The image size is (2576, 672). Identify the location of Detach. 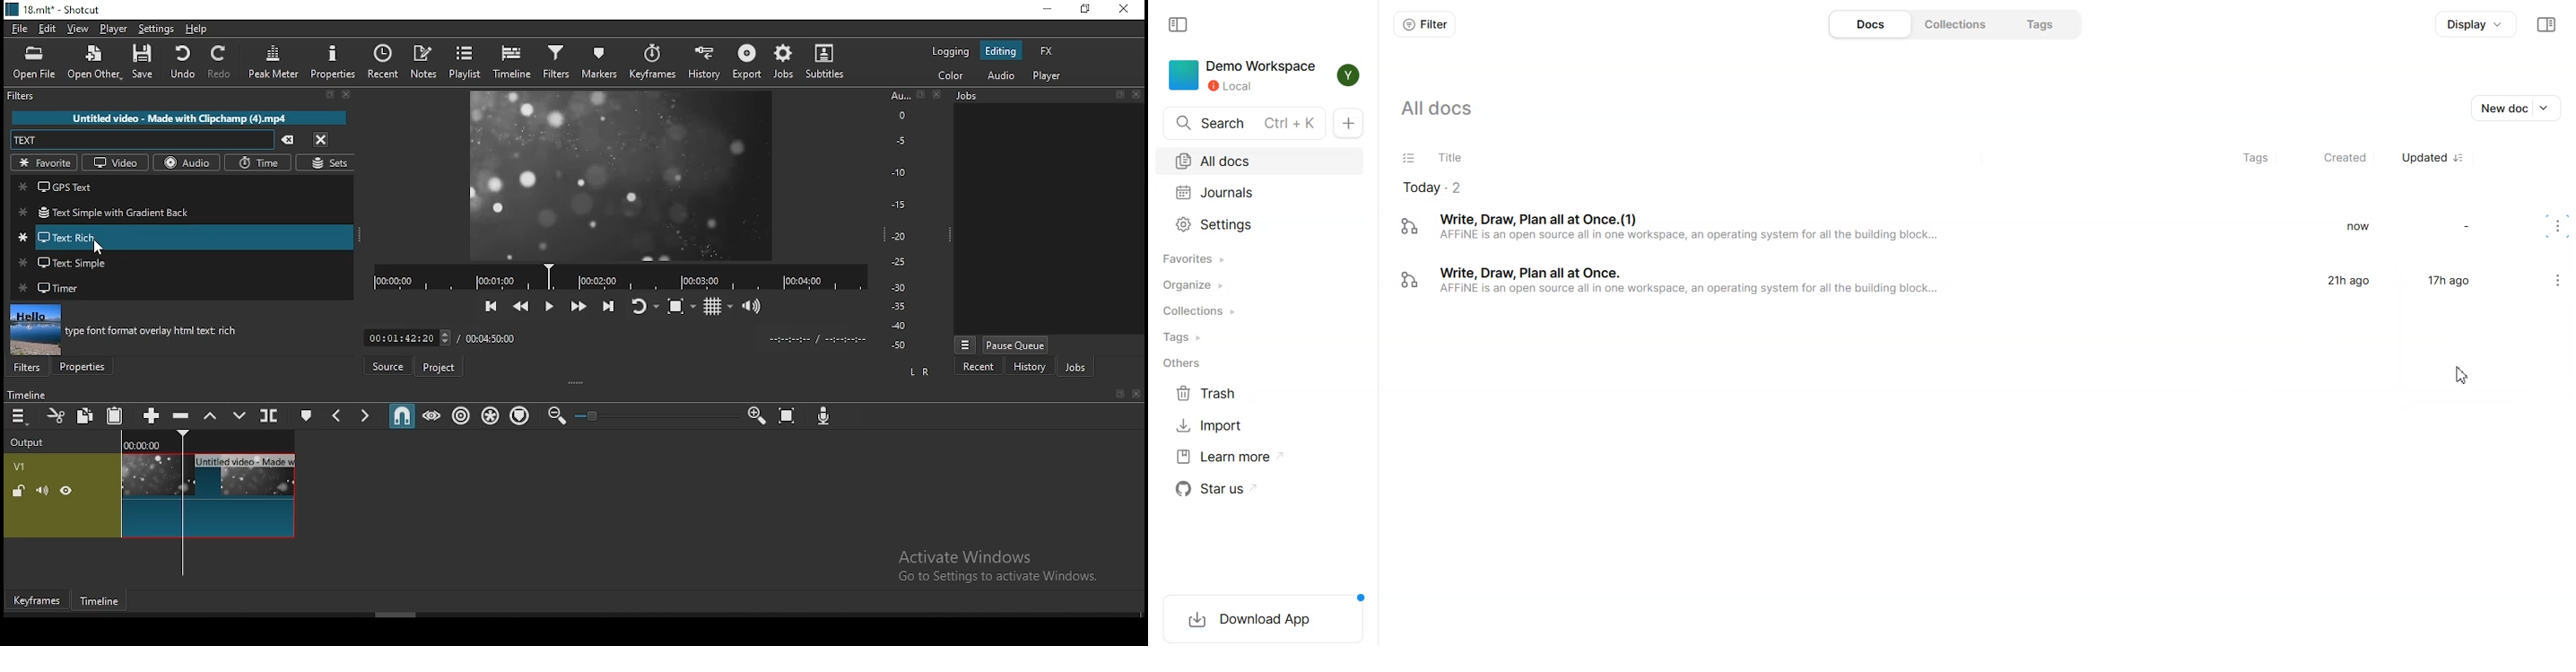
(330, 95).